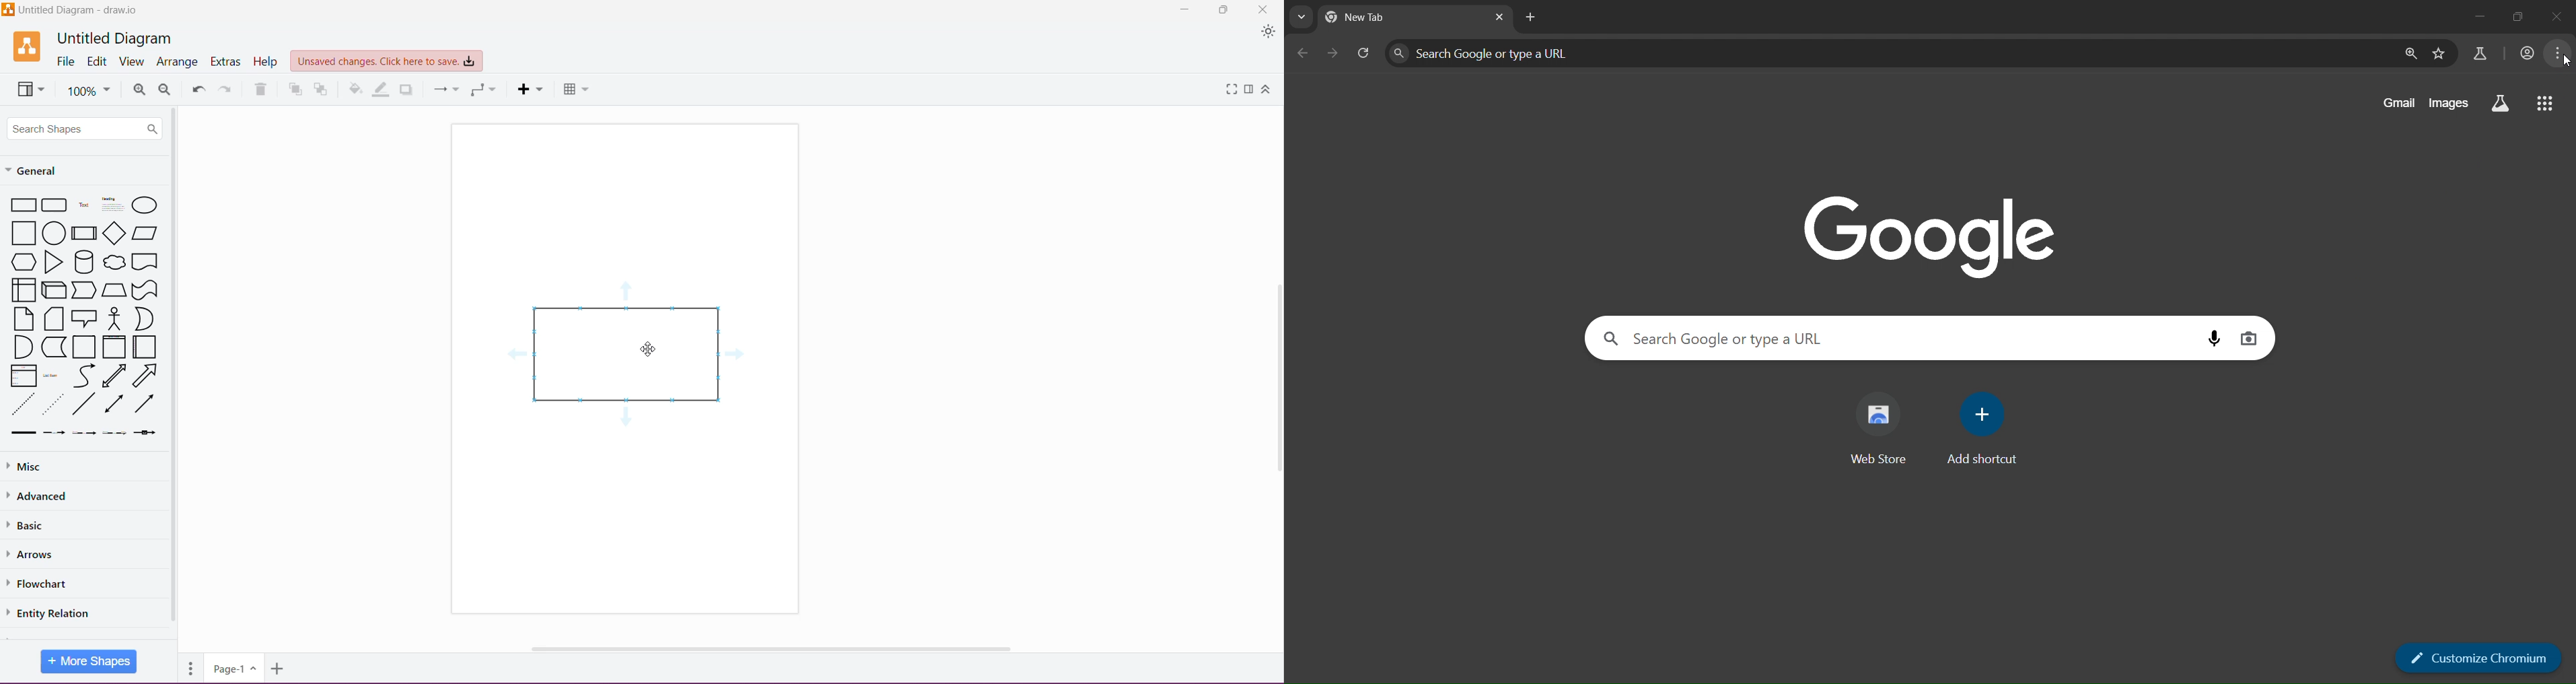  What do you see at coordinates (356, 90) in the screenshot?
I see `Fill Color` at bounding box center [356, 90].